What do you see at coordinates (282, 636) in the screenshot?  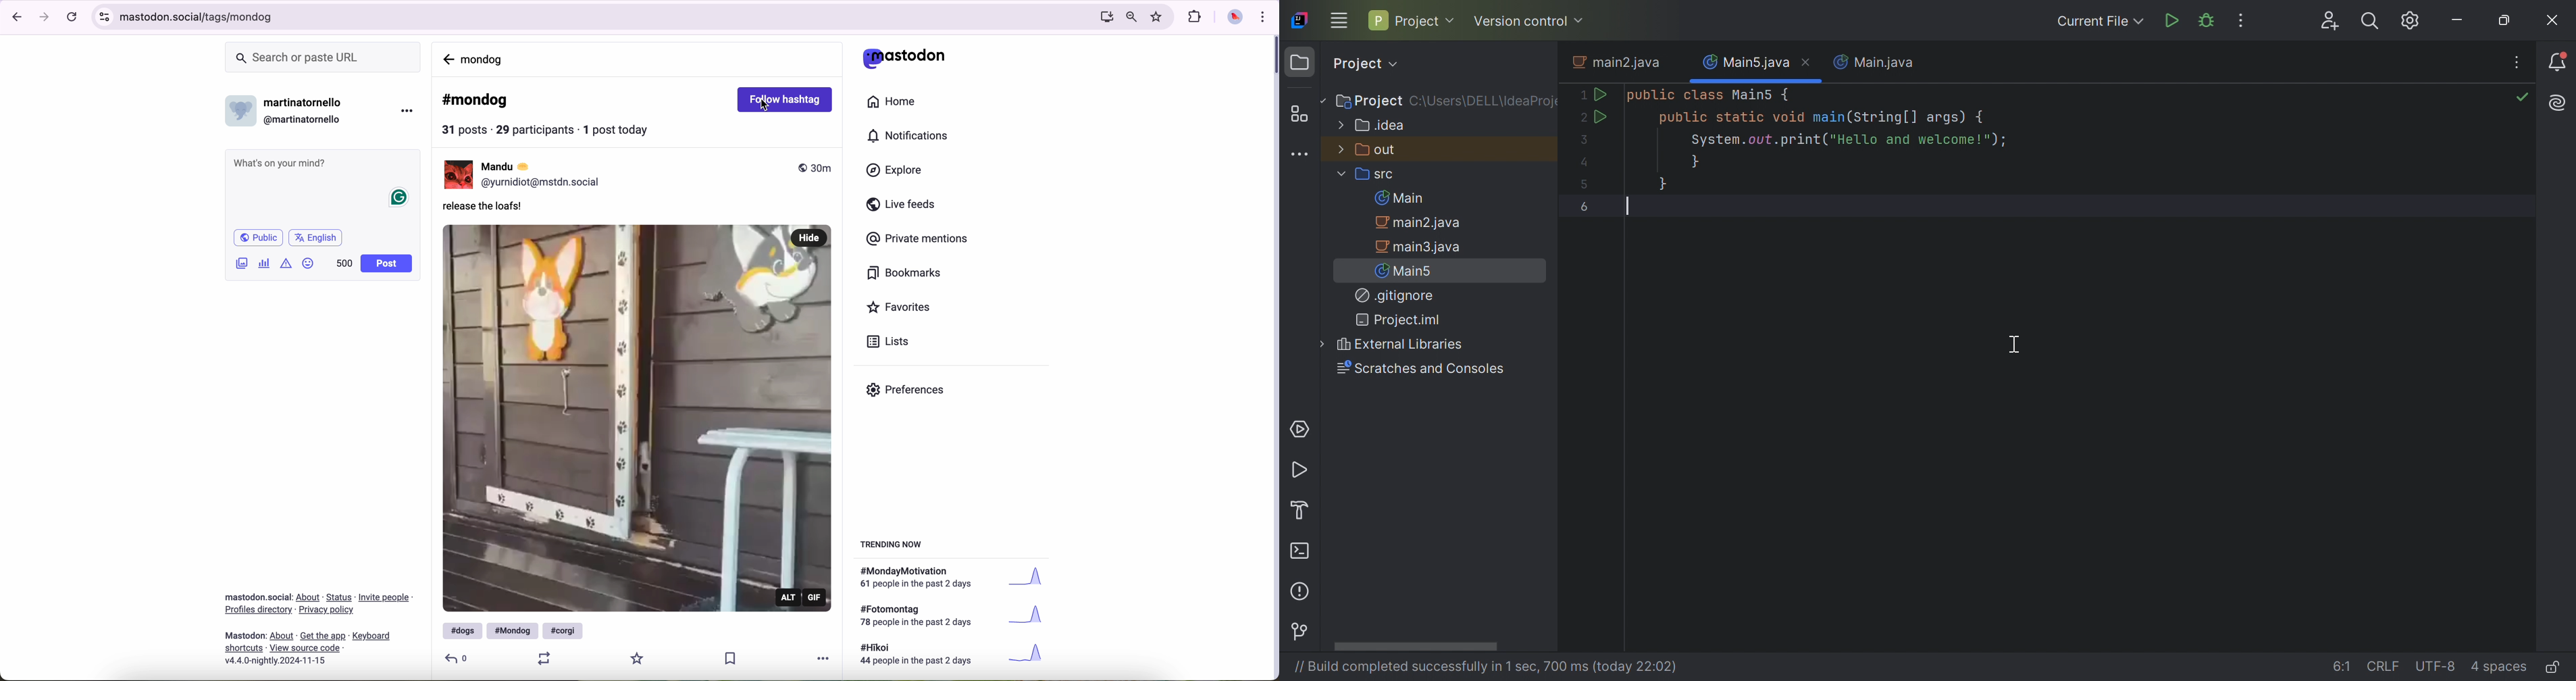 I see `link` at bounding box center [282, 636].